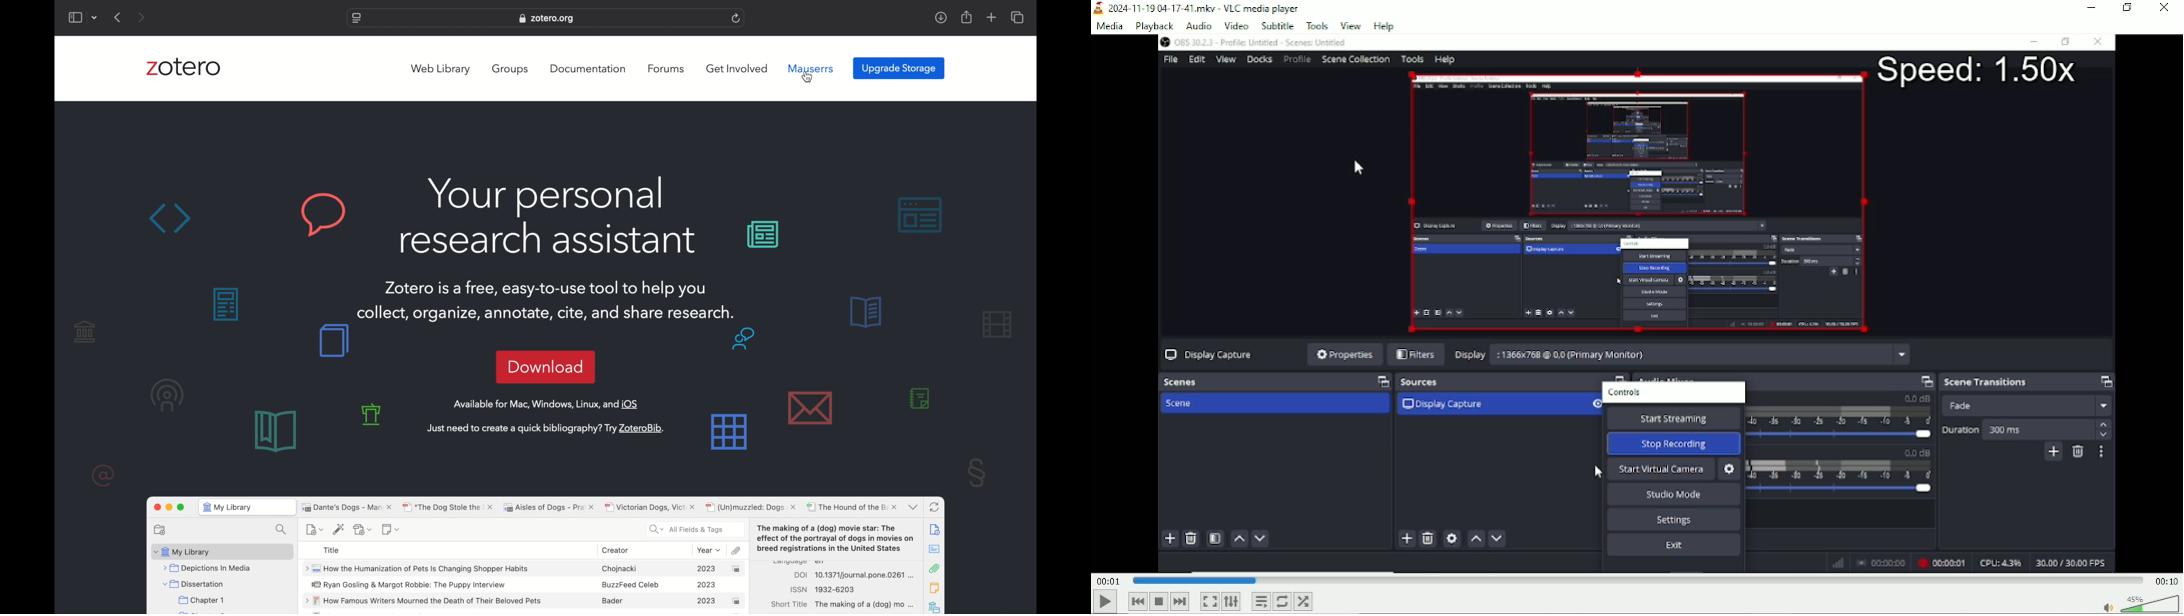 Image resolution: width=2184 pixels, height=616 pixels. I want to click on show sidebar, so click(76, 17).